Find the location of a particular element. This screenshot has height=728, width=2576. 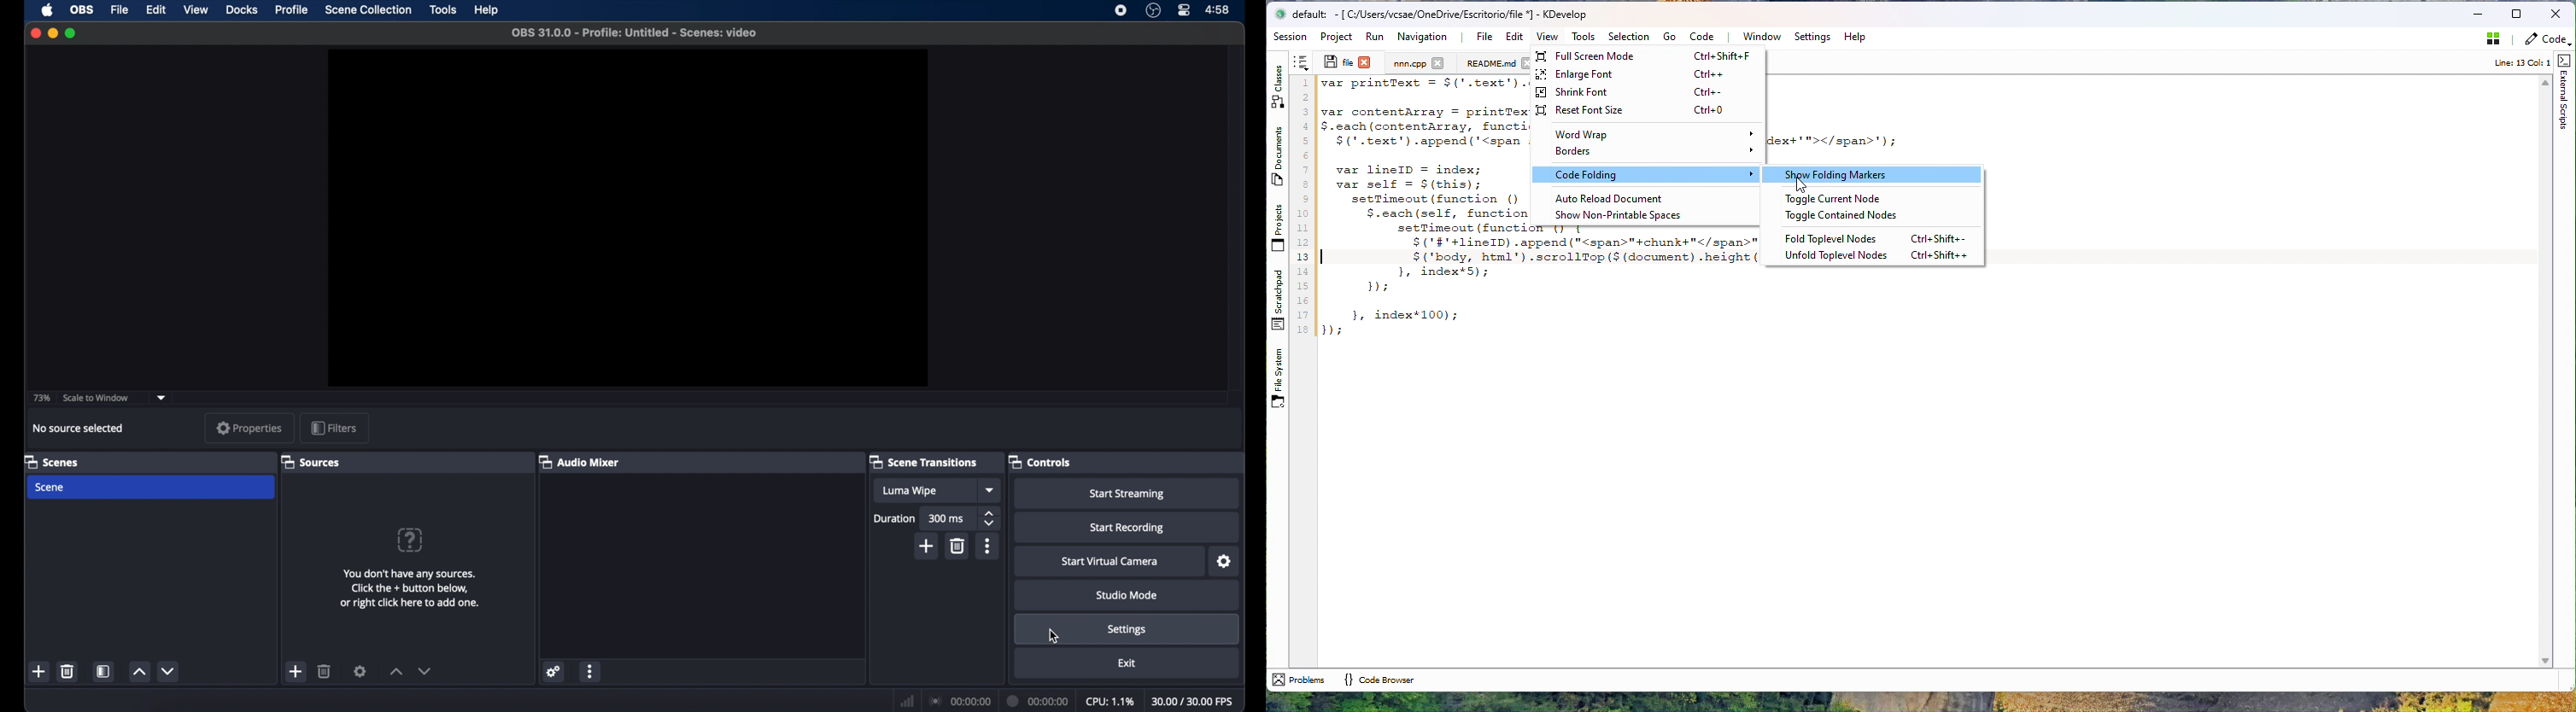

tools is located at coordinates (443, 9).